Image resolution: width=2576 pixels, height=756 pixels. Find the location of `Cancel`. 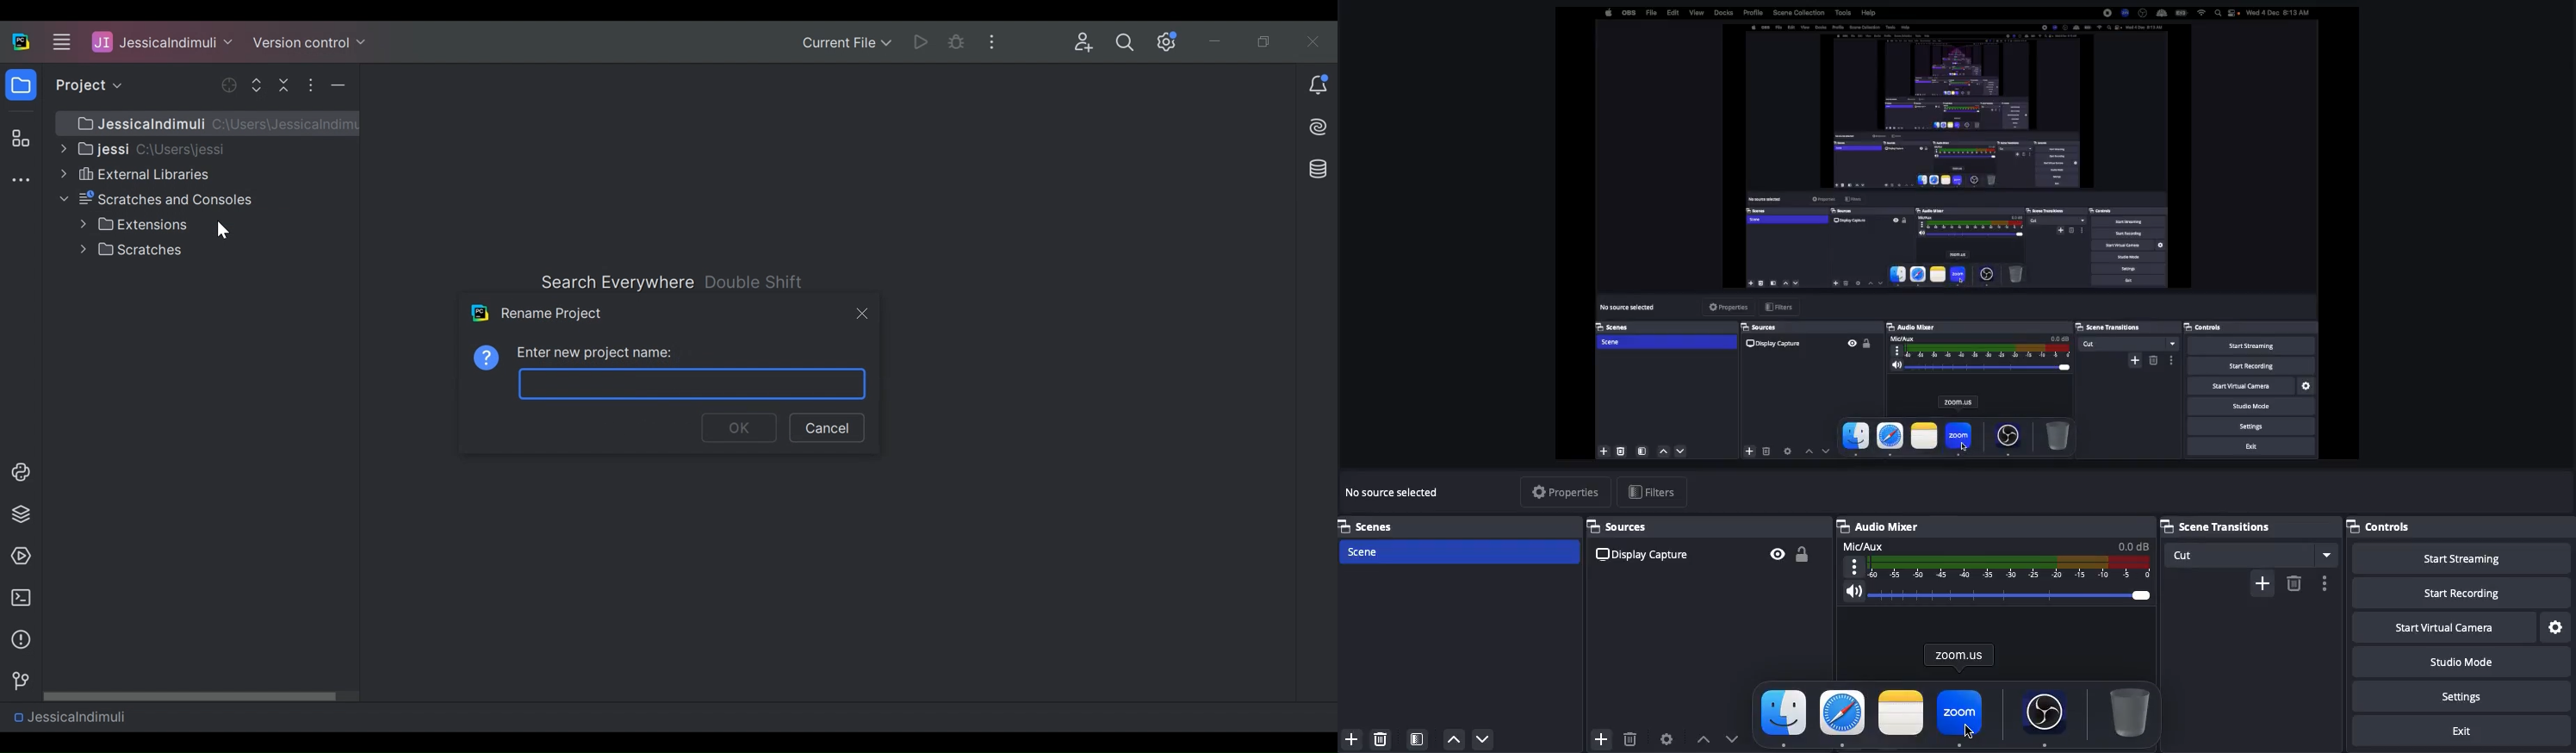

Cancel is located at coordinates (827, 428).